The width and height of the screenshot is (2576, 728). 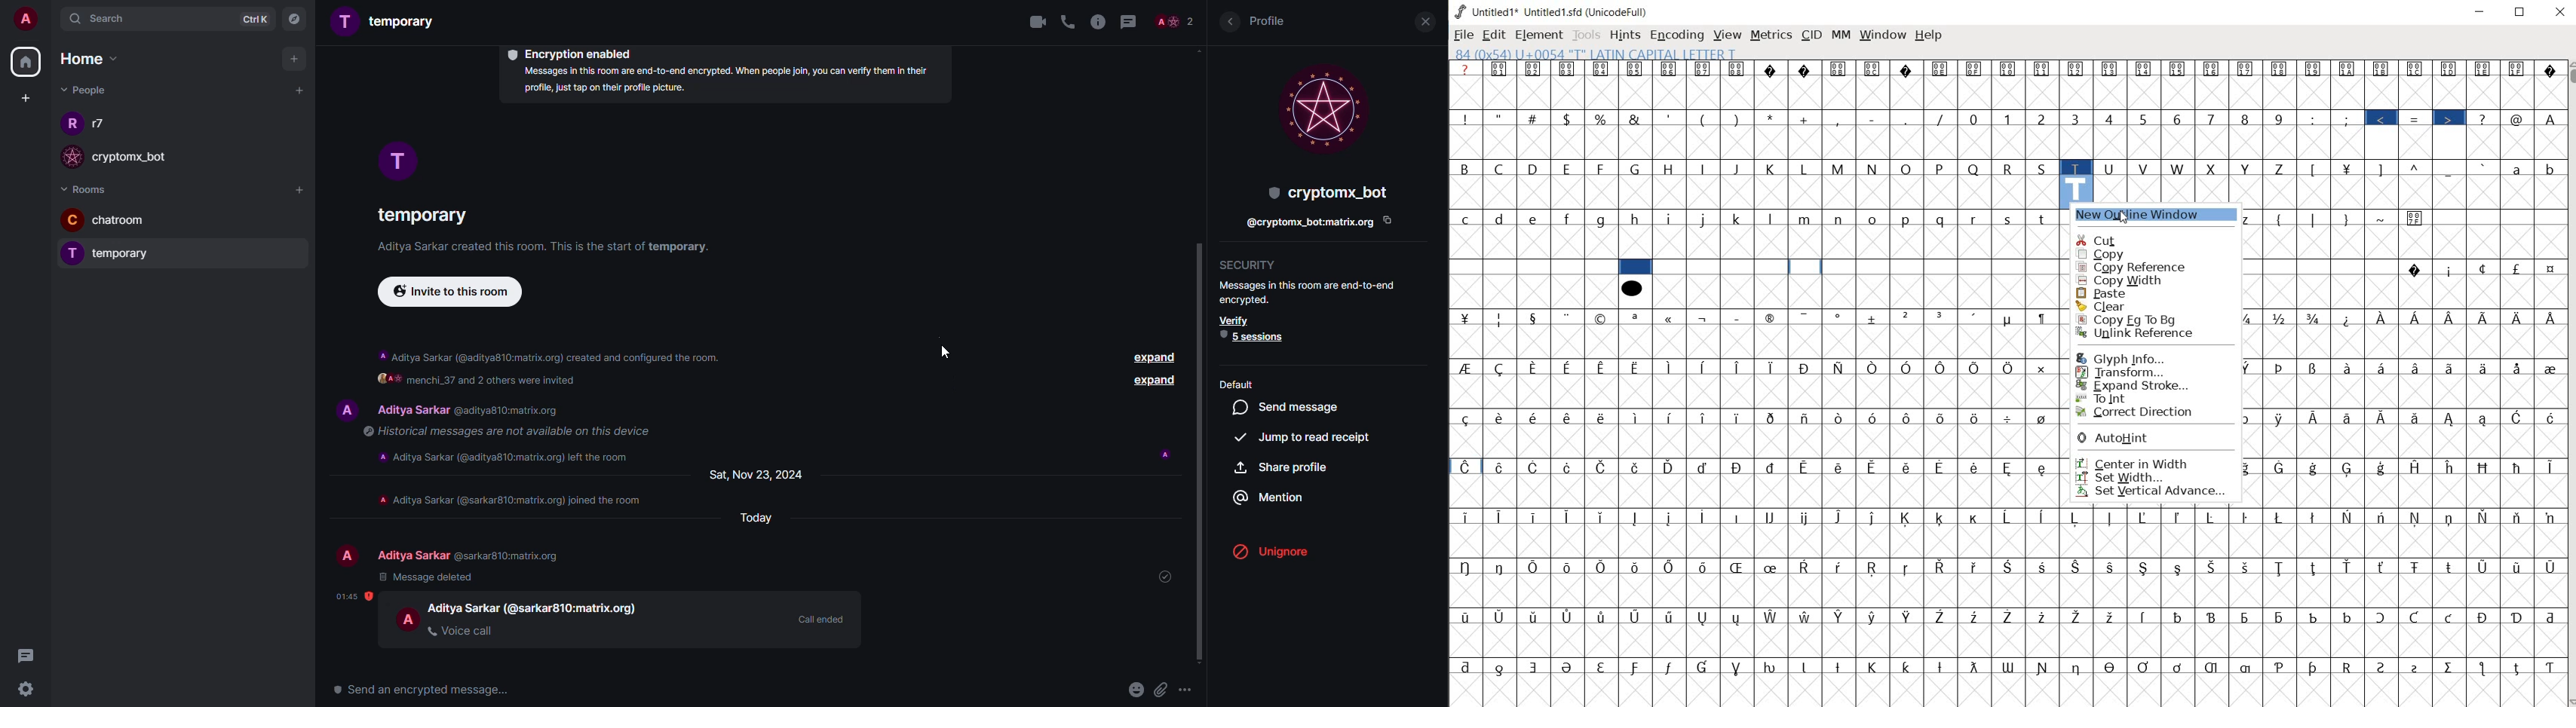 What do you see at coordinates (2348, 367) in the screenshot?
I see `Symbol` at bounding box center [2348, 367].